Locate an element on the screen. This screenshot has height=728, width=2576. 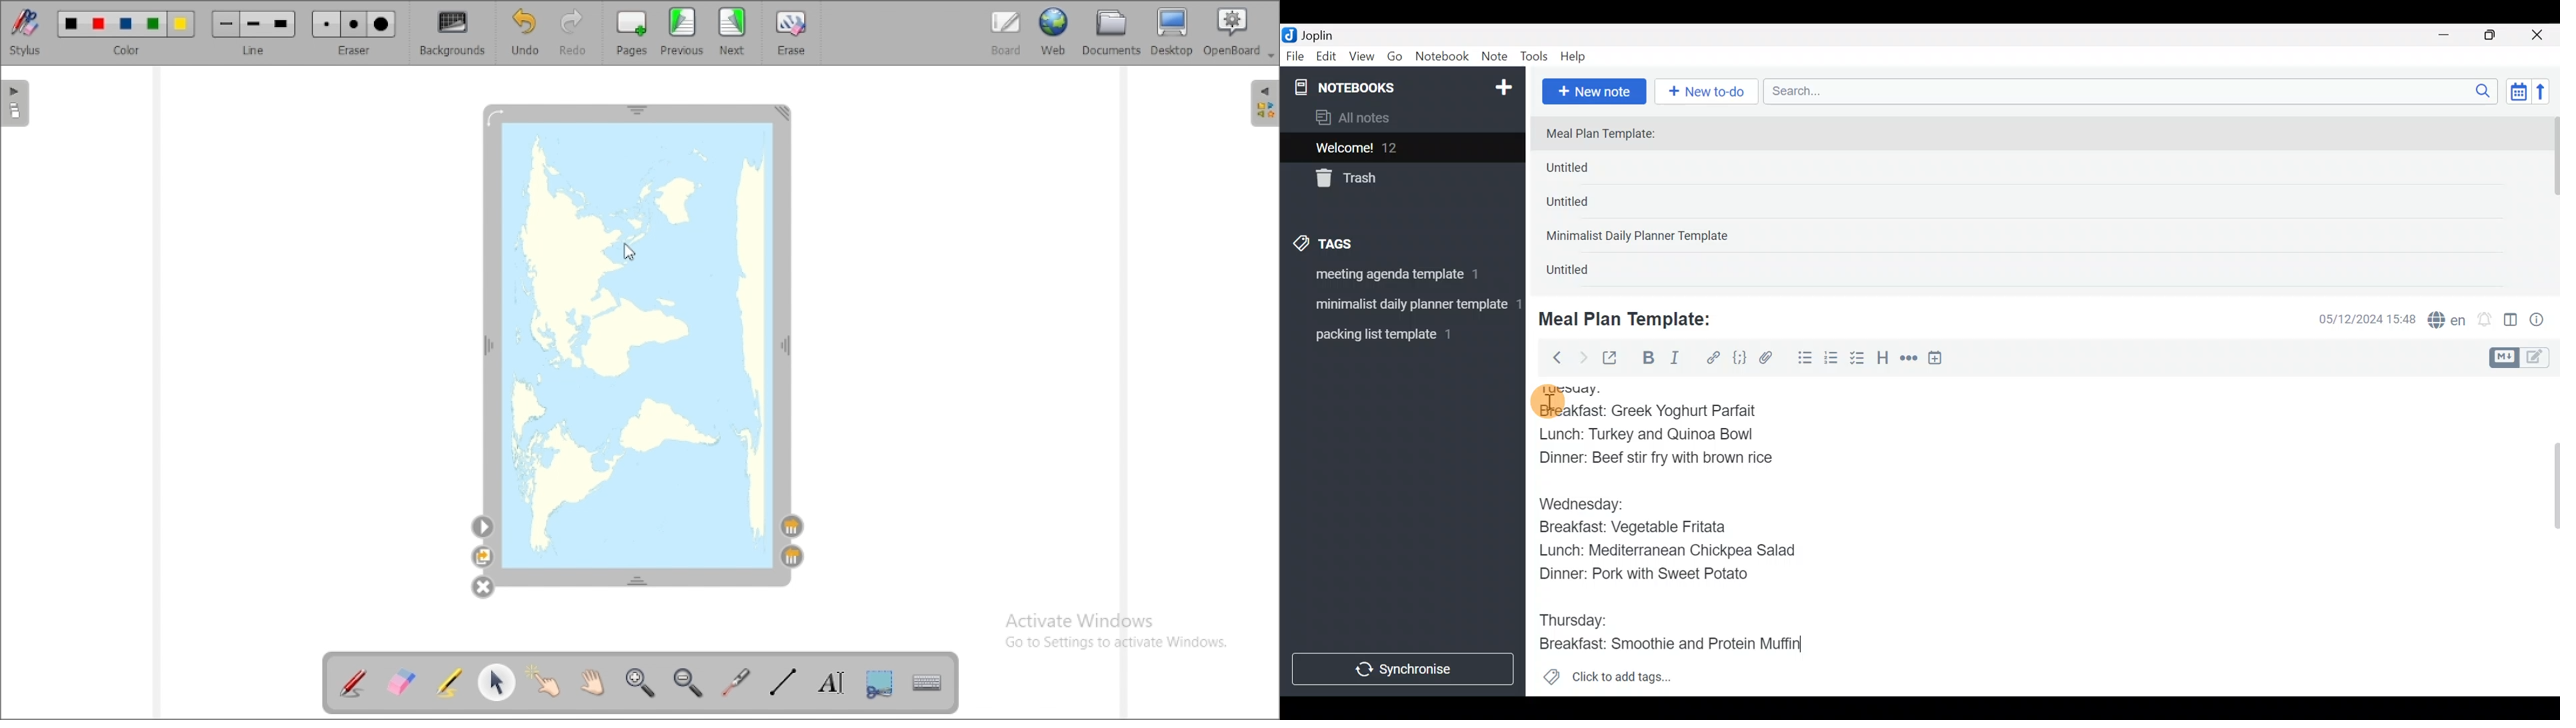
Breakfast: Greek Yoghurt Parfait is located at coordinates (1650, 409).